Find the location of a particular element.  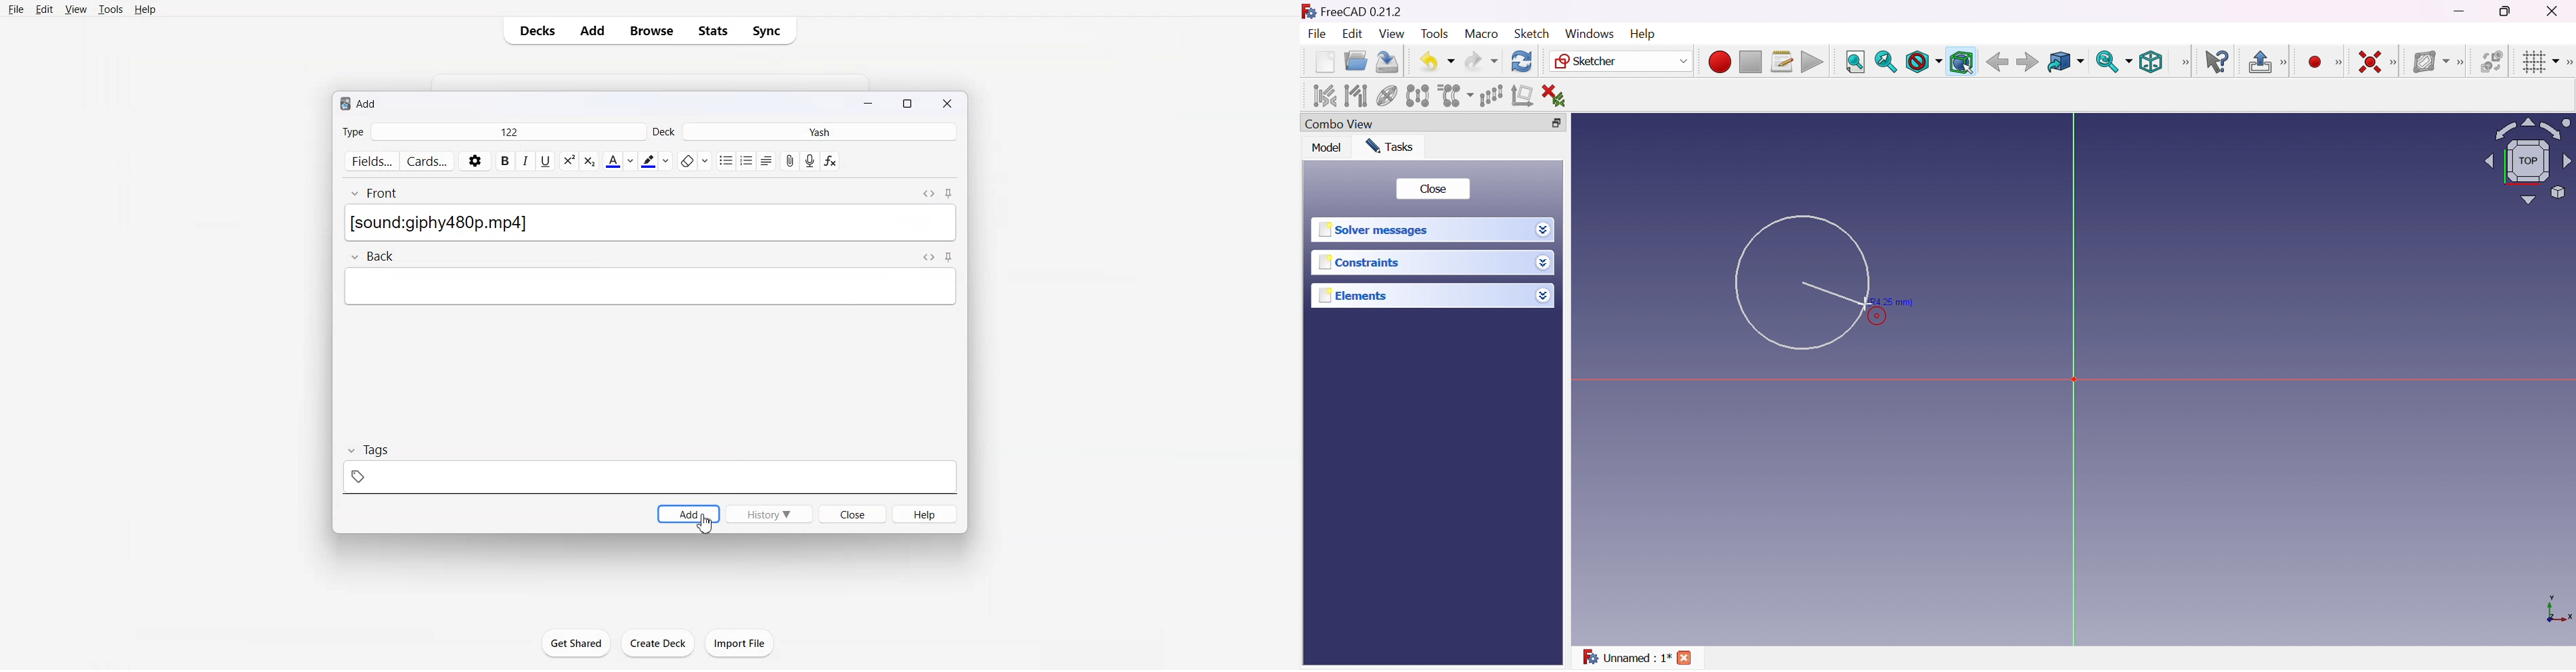

Help is located at coordinates (925, 514).